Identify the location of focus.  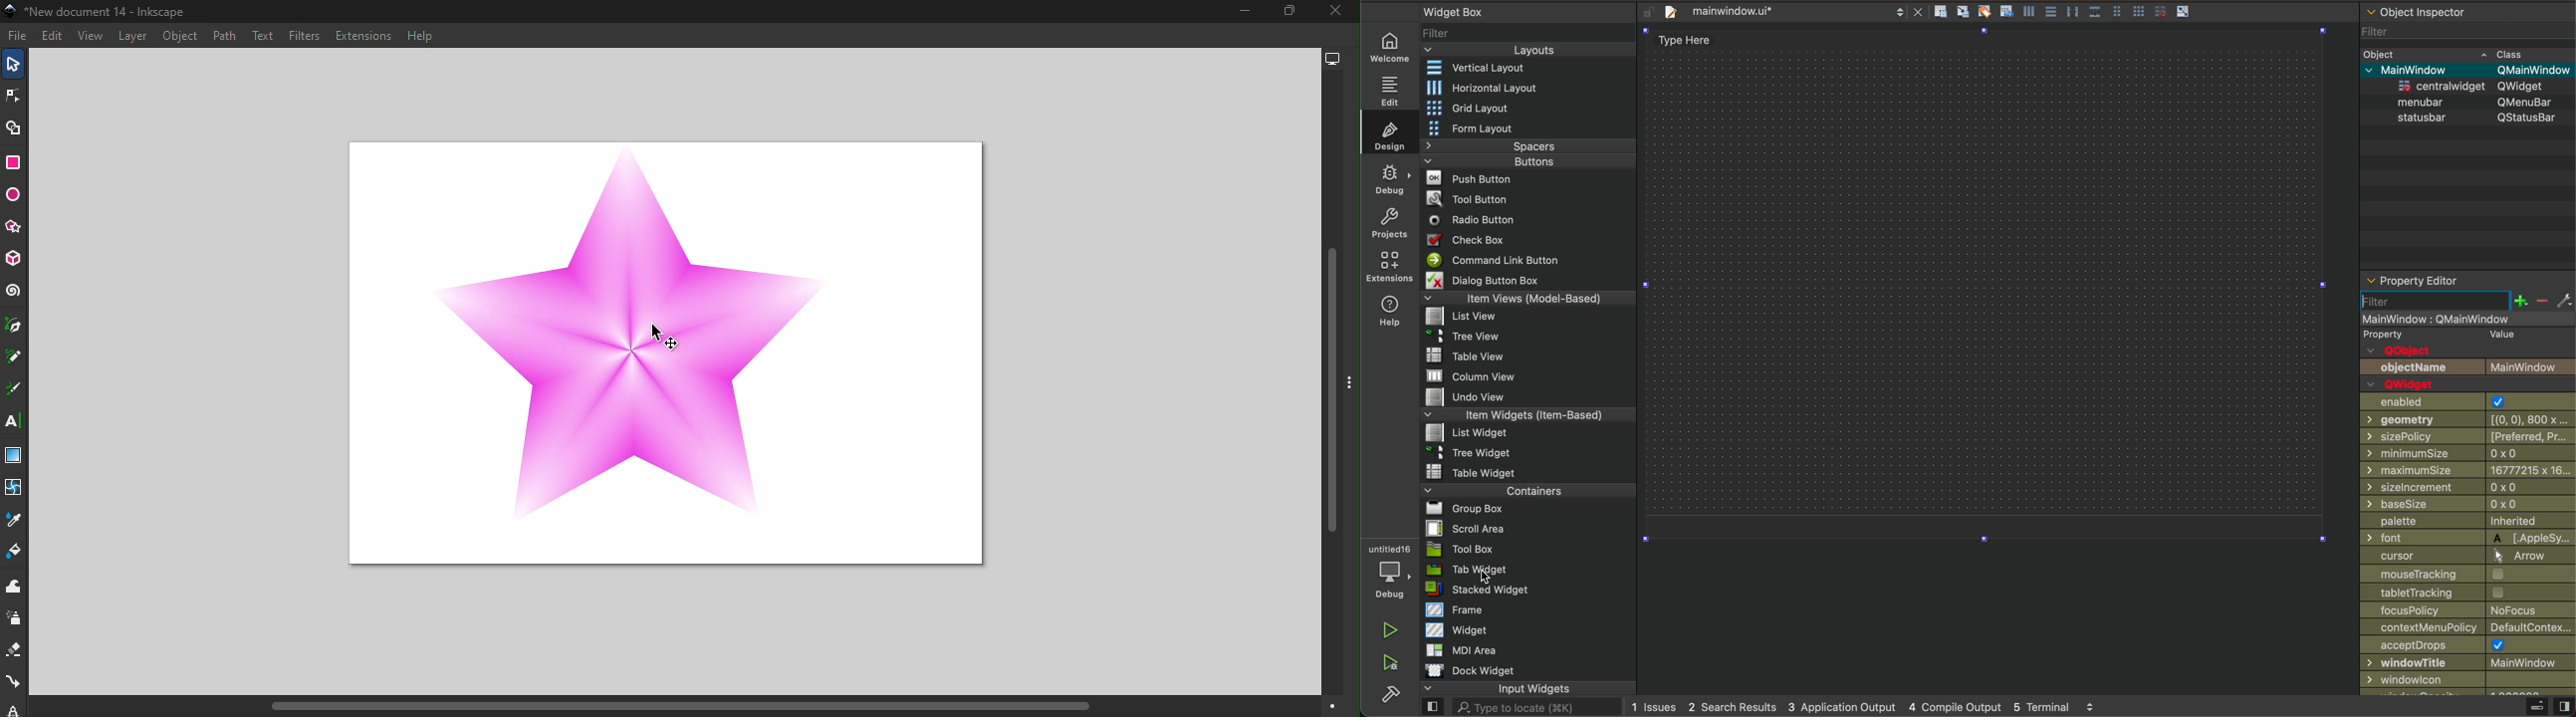
(2469, 611).